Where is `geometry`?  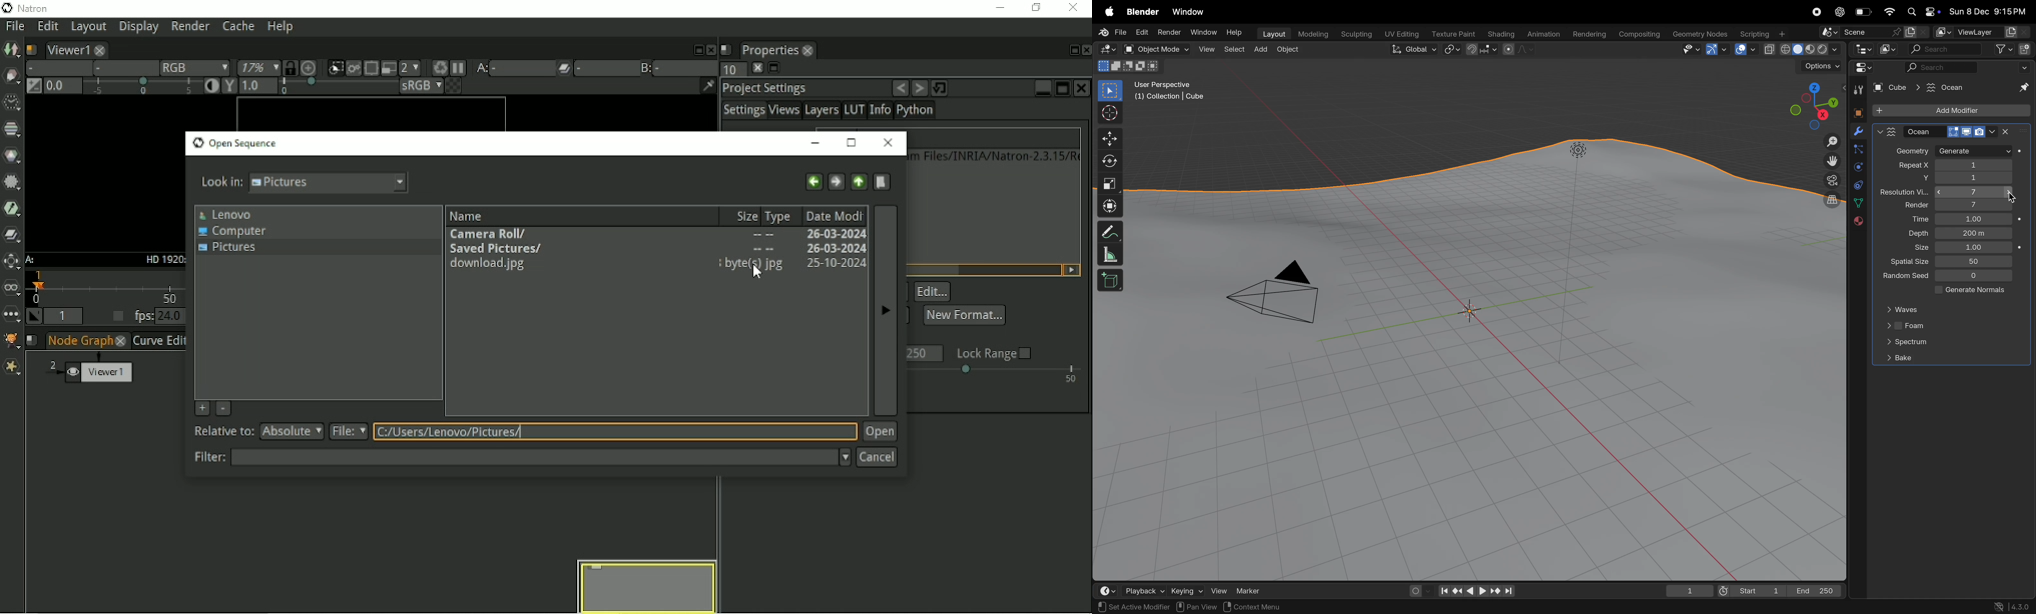 geometry is located at coordinates (1912, 152).